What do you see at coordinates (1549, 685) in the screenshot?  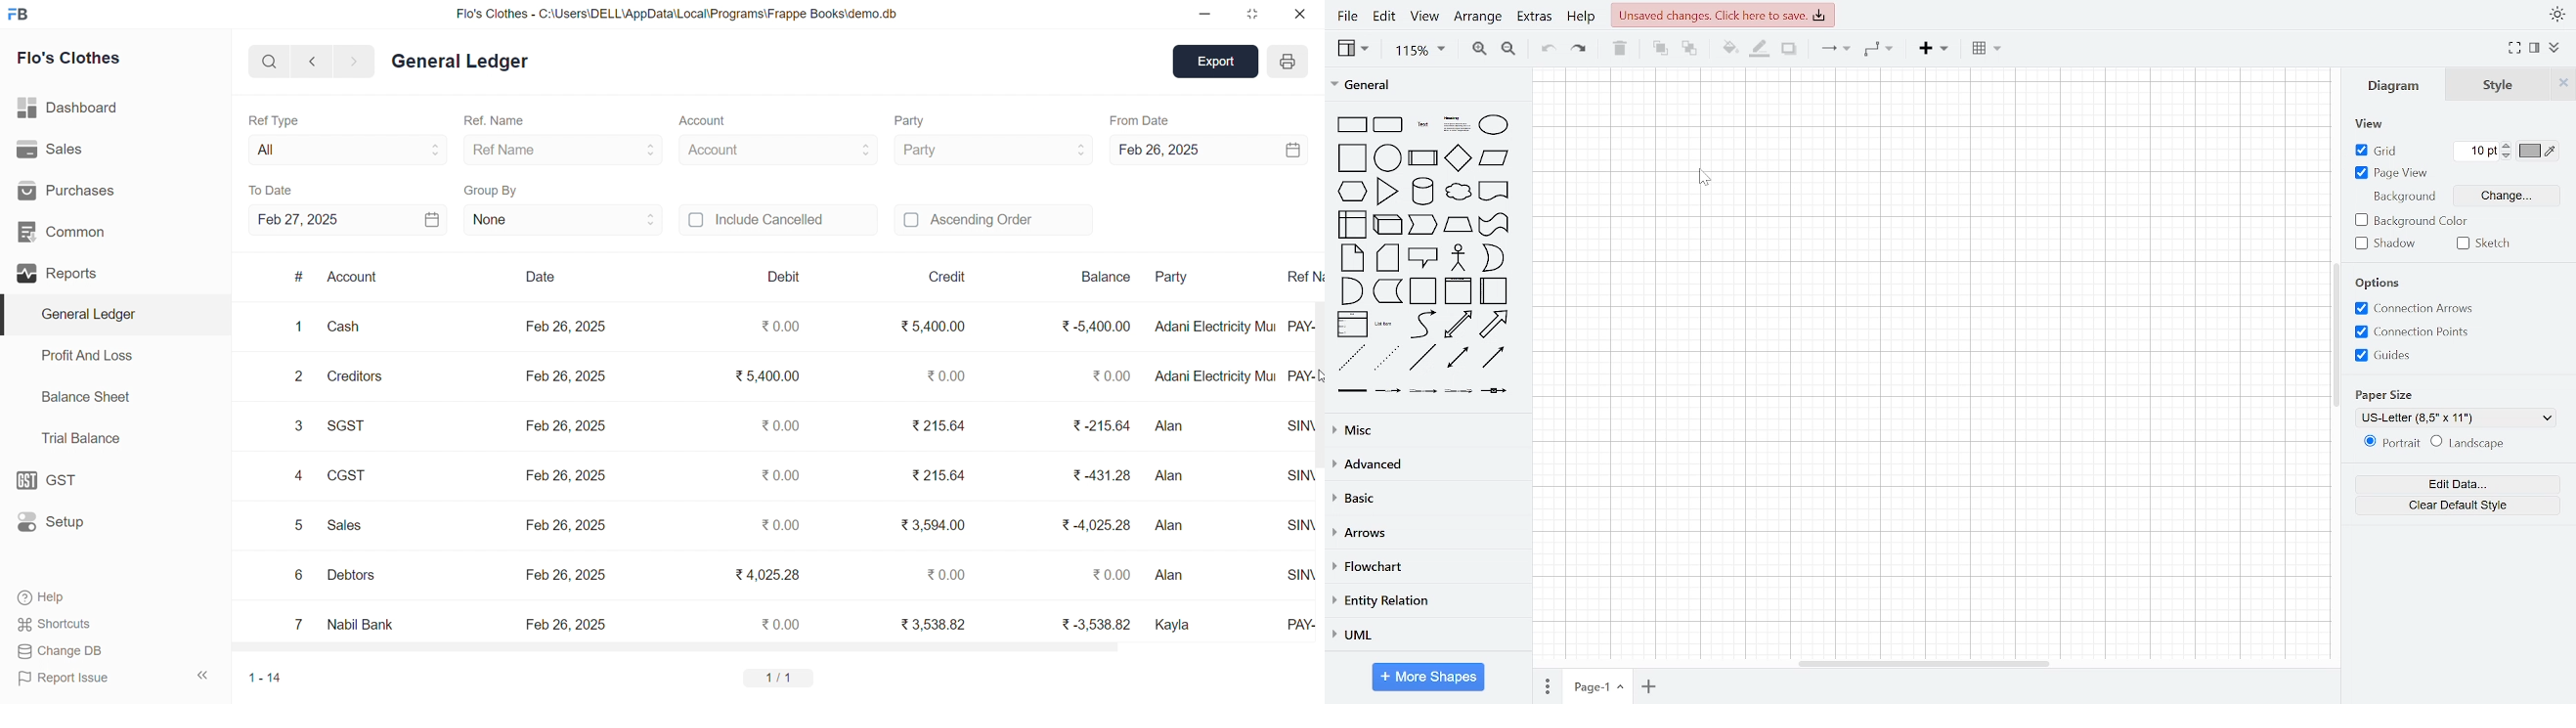 I see `pages` at bounding box center [1549, 685].